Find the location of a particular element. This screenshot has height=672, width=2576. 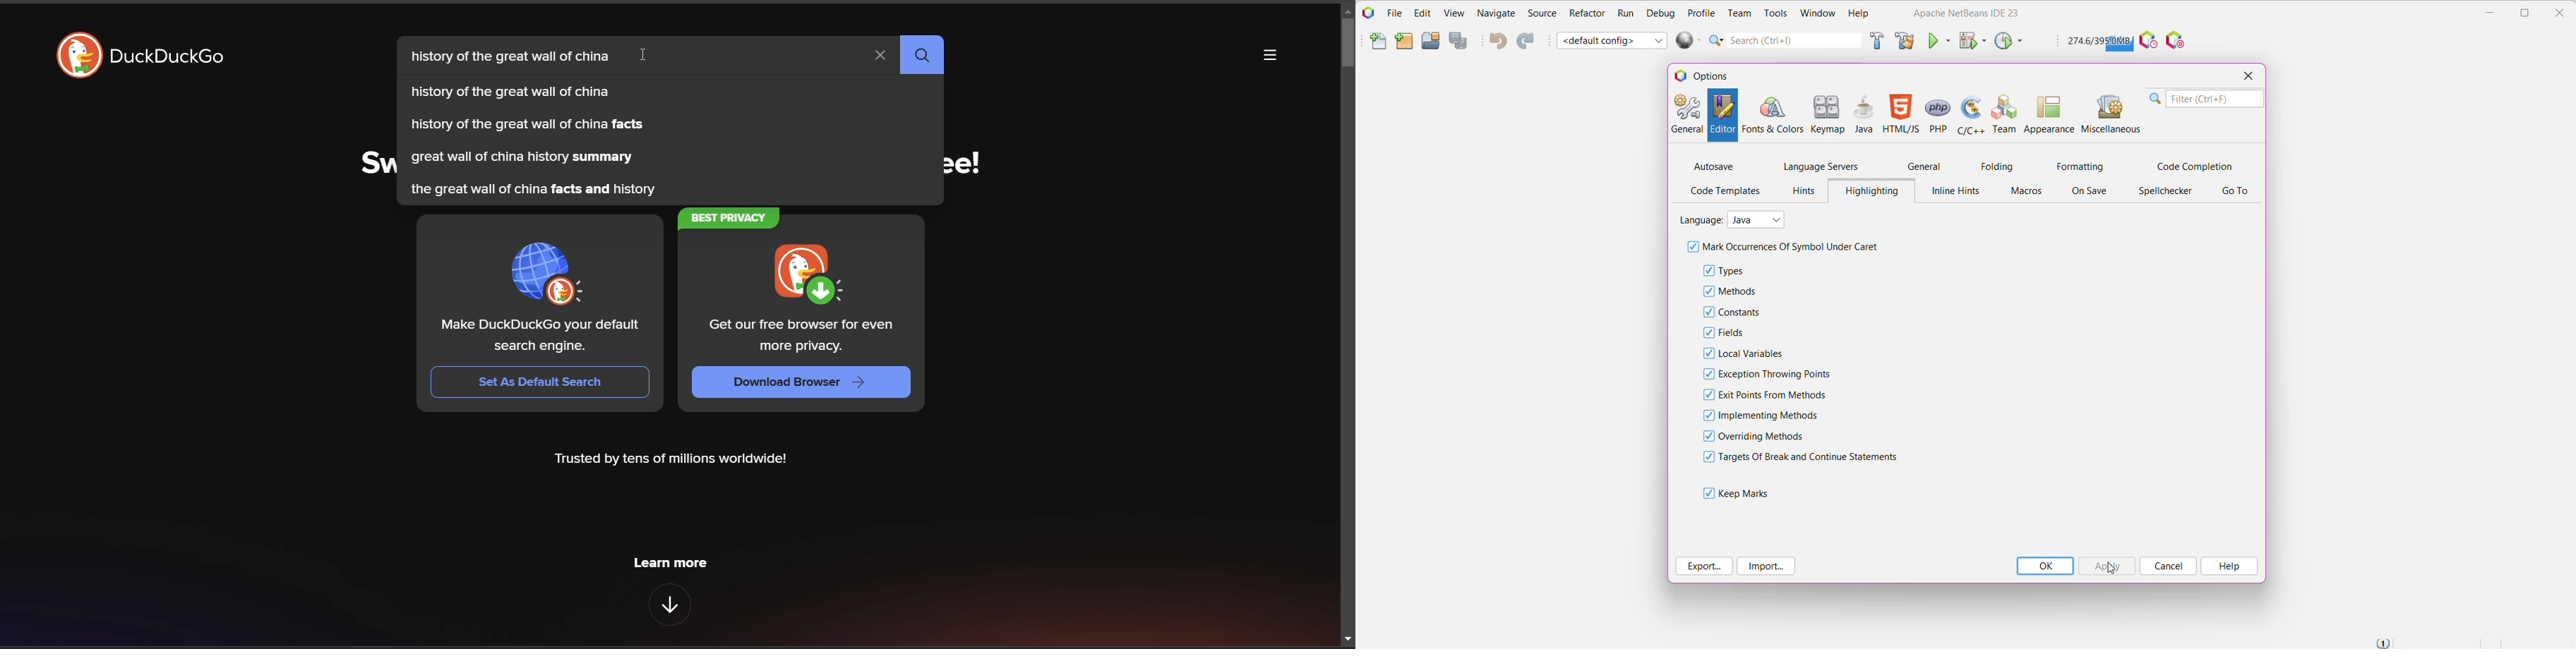

checkbox is located at coordinates (1706, 394).